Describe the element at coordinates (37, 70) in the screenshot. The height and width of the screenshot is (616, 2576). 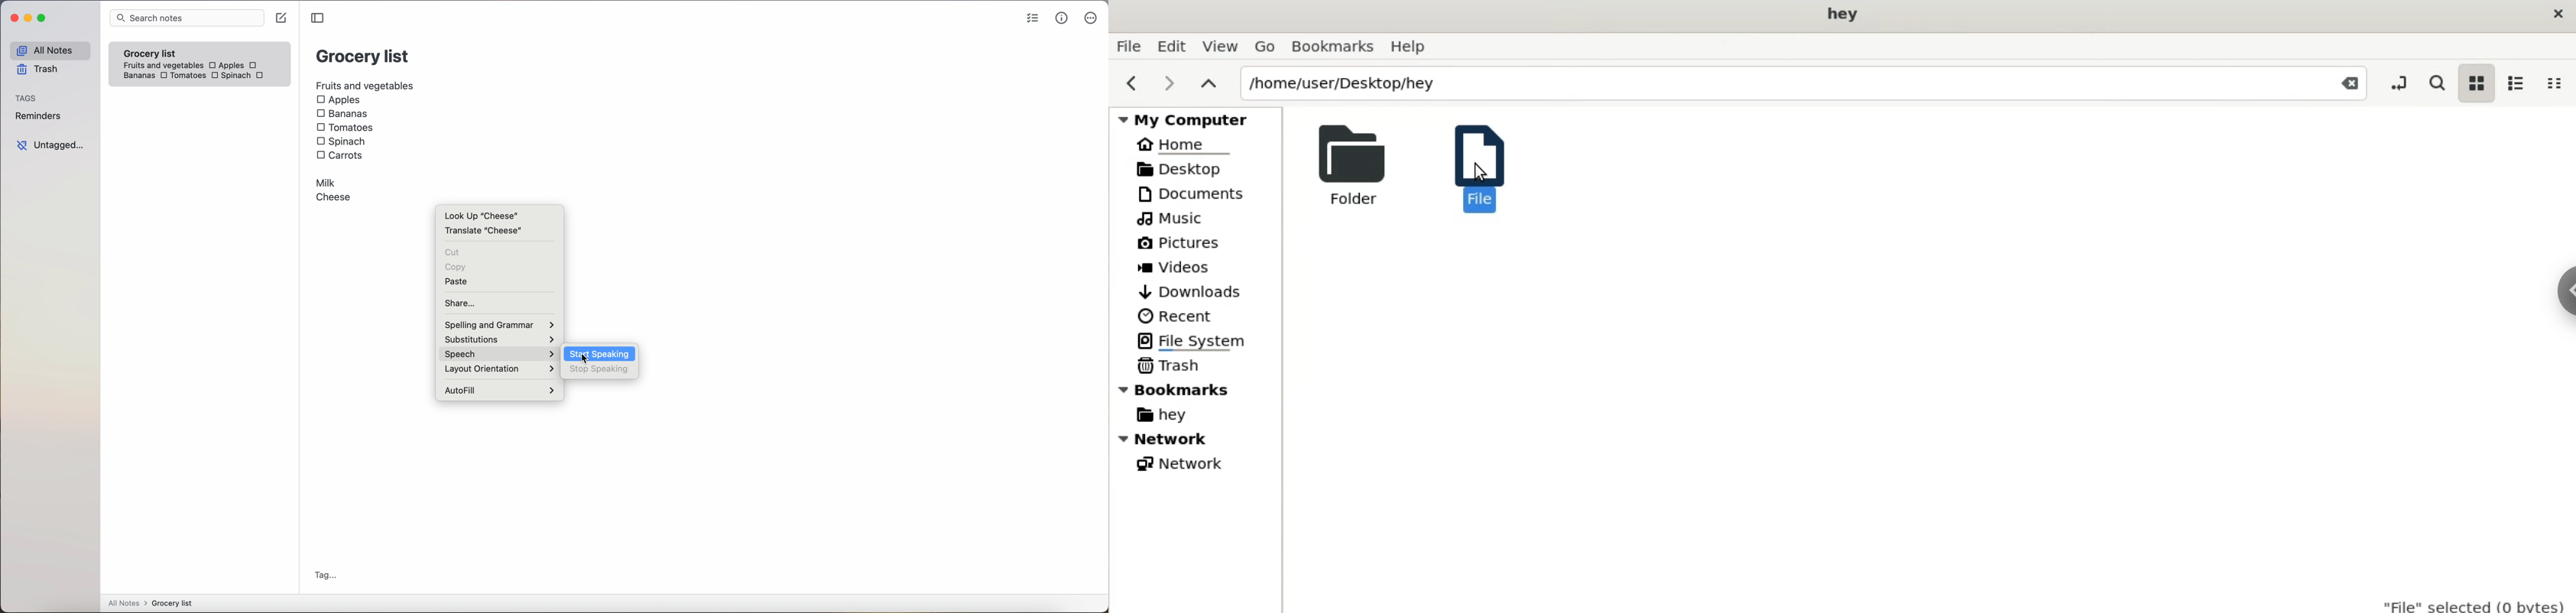
I see `trash` at that location.